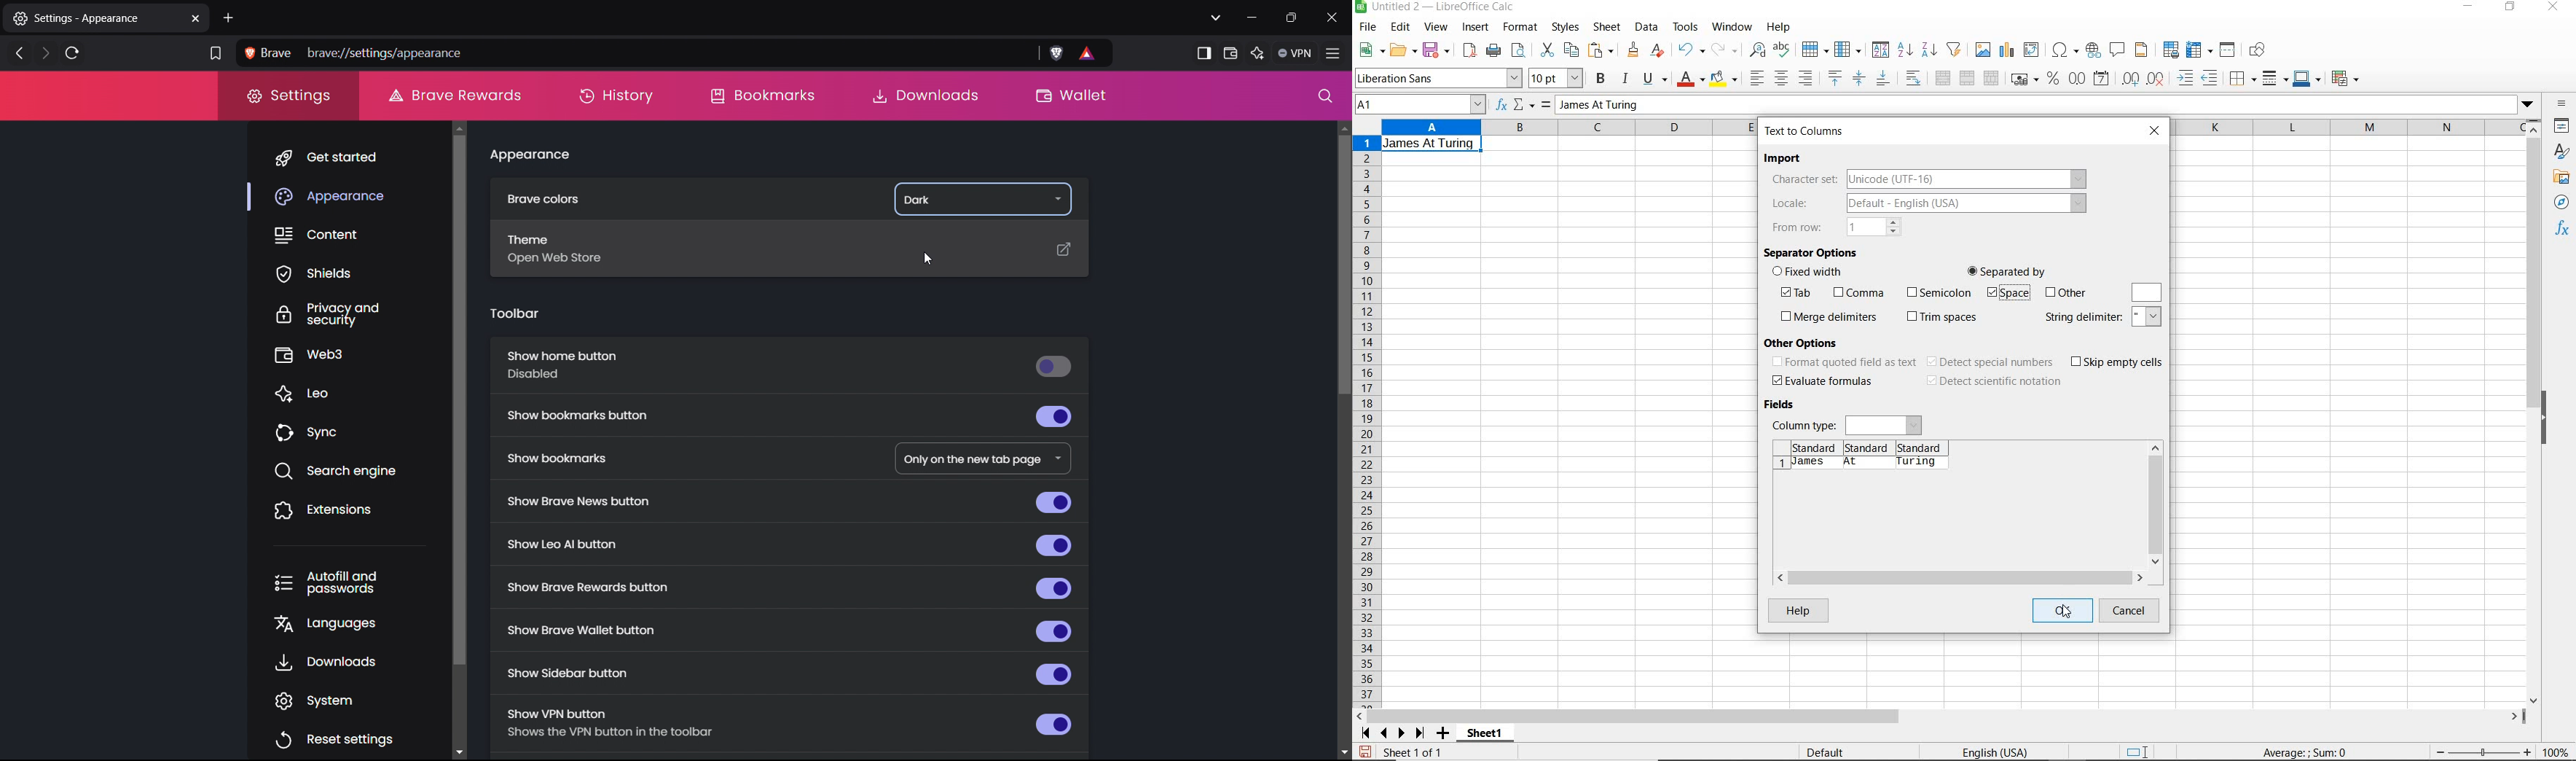 The image size is (2576, 784). What do you see at coordinates (1412, 752) in the screenshot?
I see `sheet 1 of 1` at bounding box center [1412, 752].